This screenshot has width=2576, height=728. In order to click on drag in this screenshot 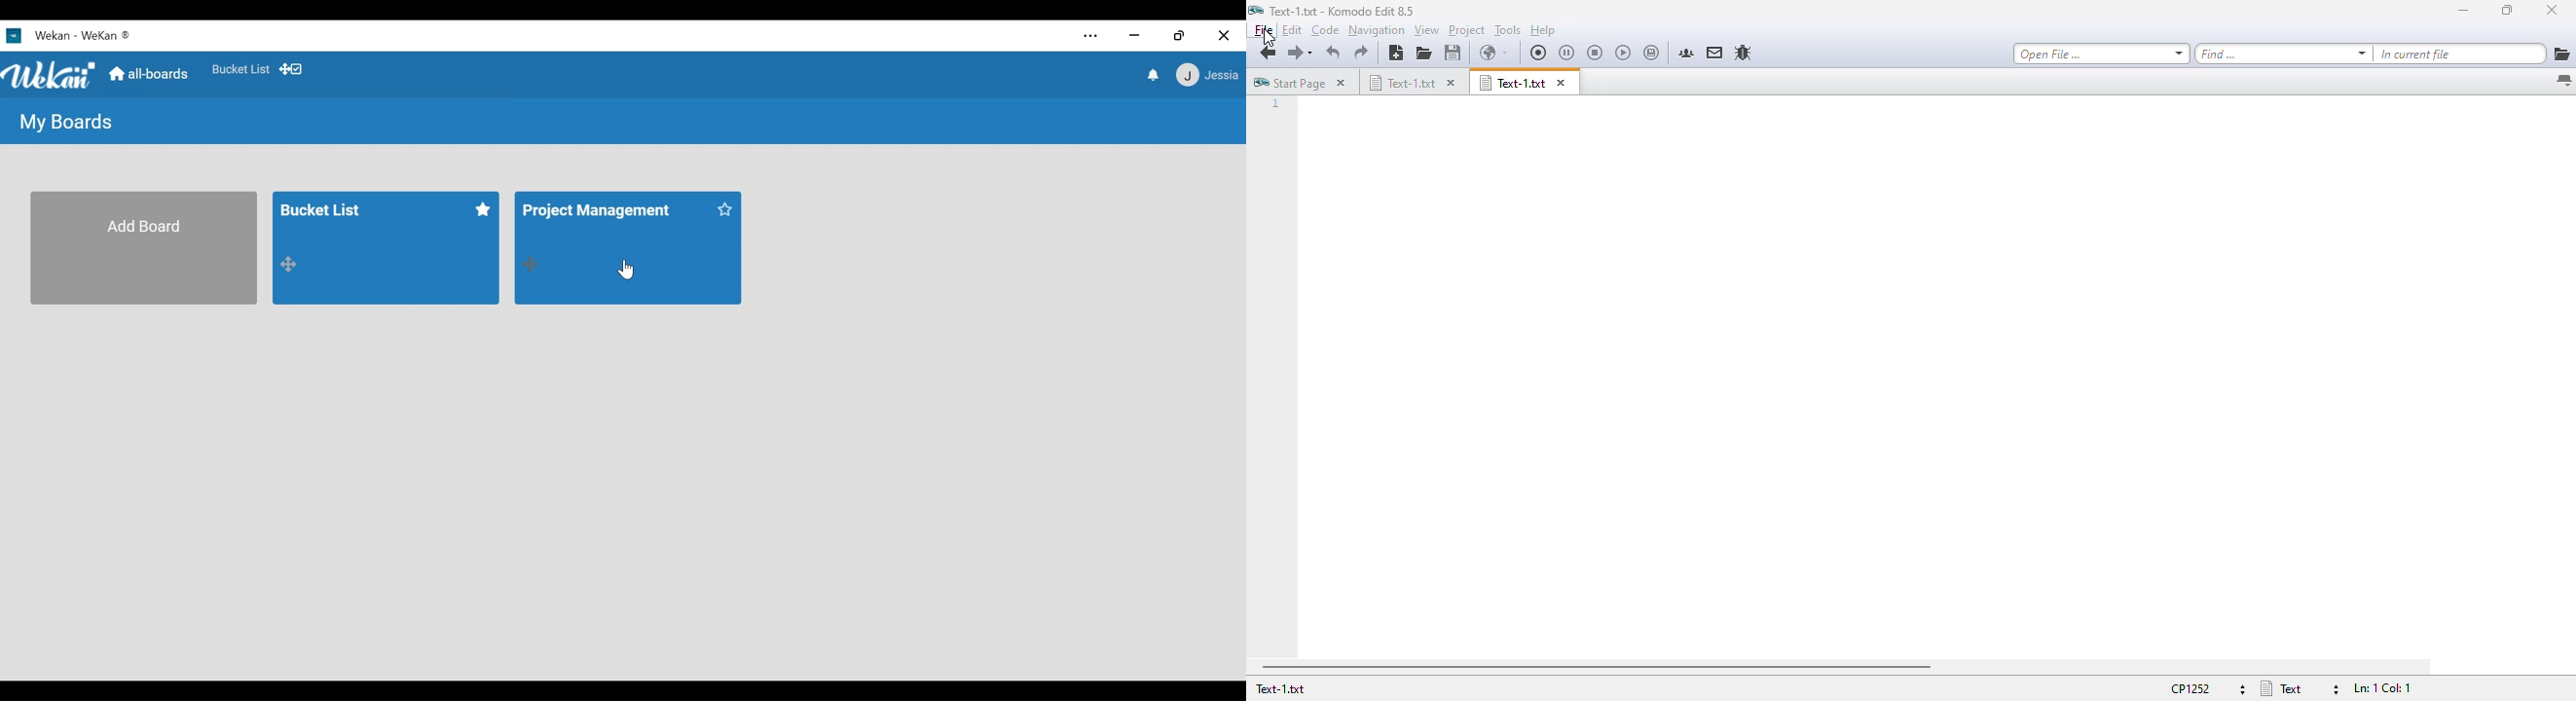, I will do `click(292, 264)`.